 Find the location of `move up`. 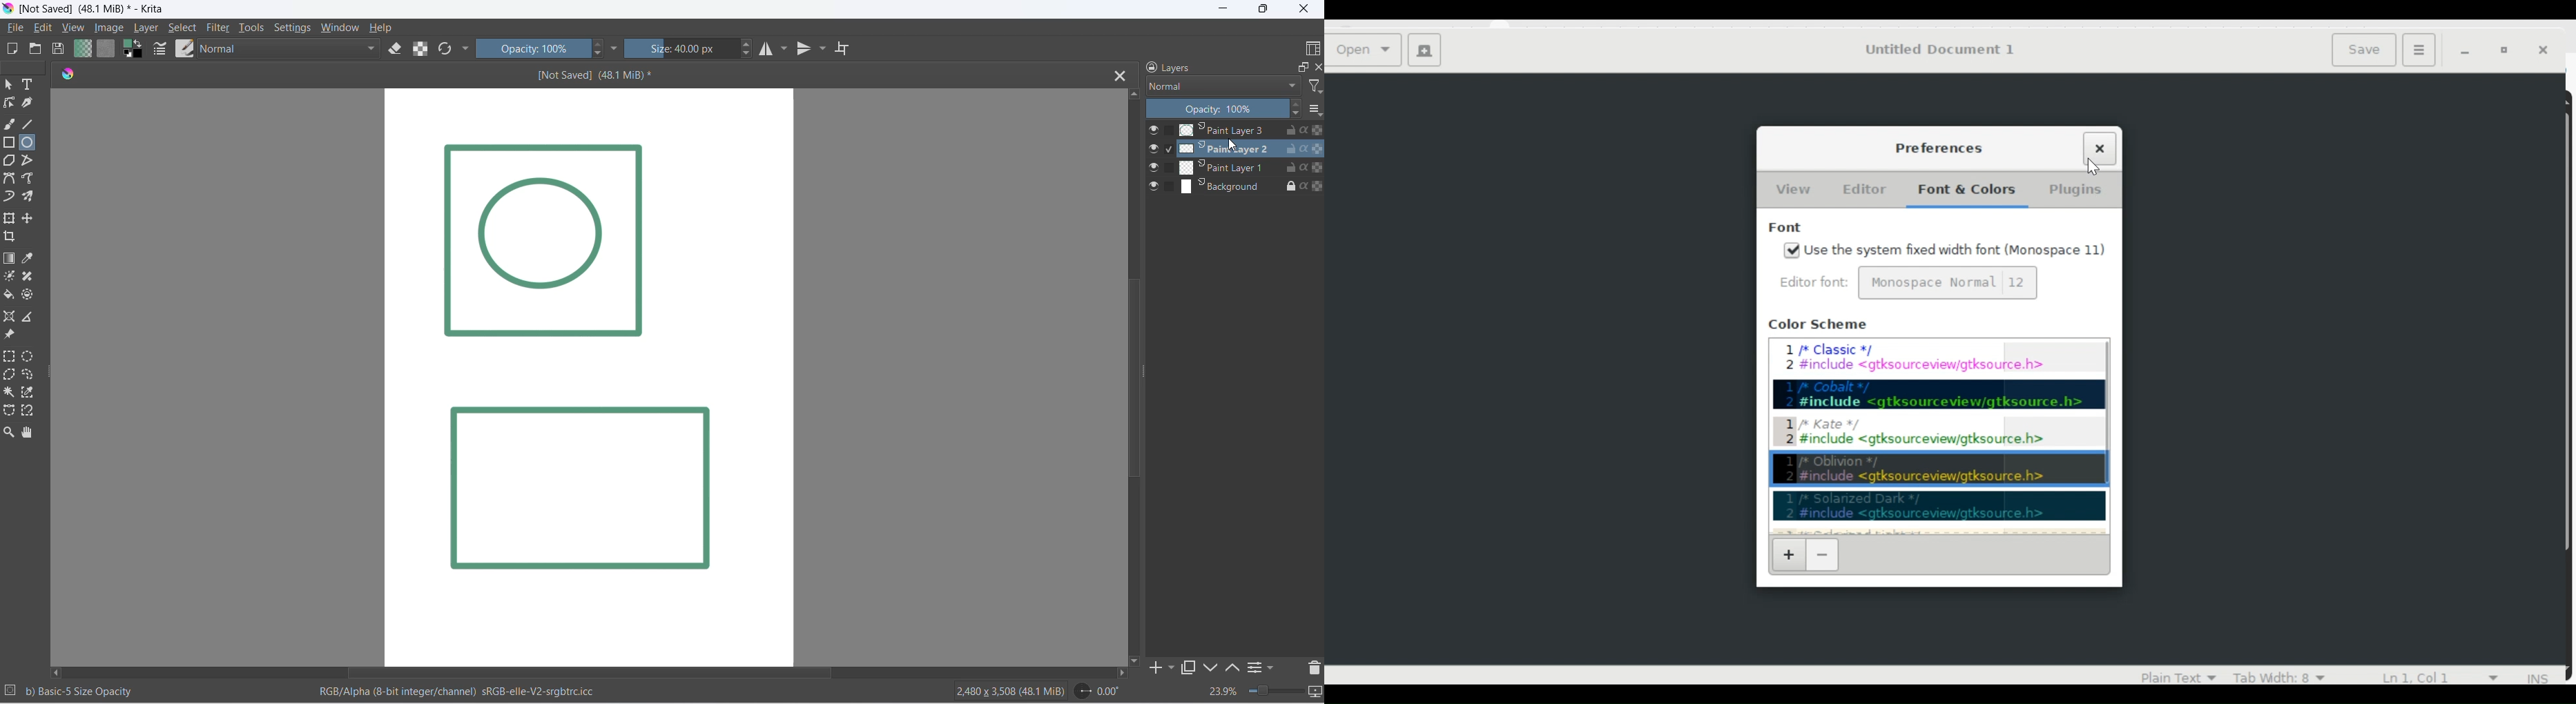

move up is located at coordinates (1232, 667).